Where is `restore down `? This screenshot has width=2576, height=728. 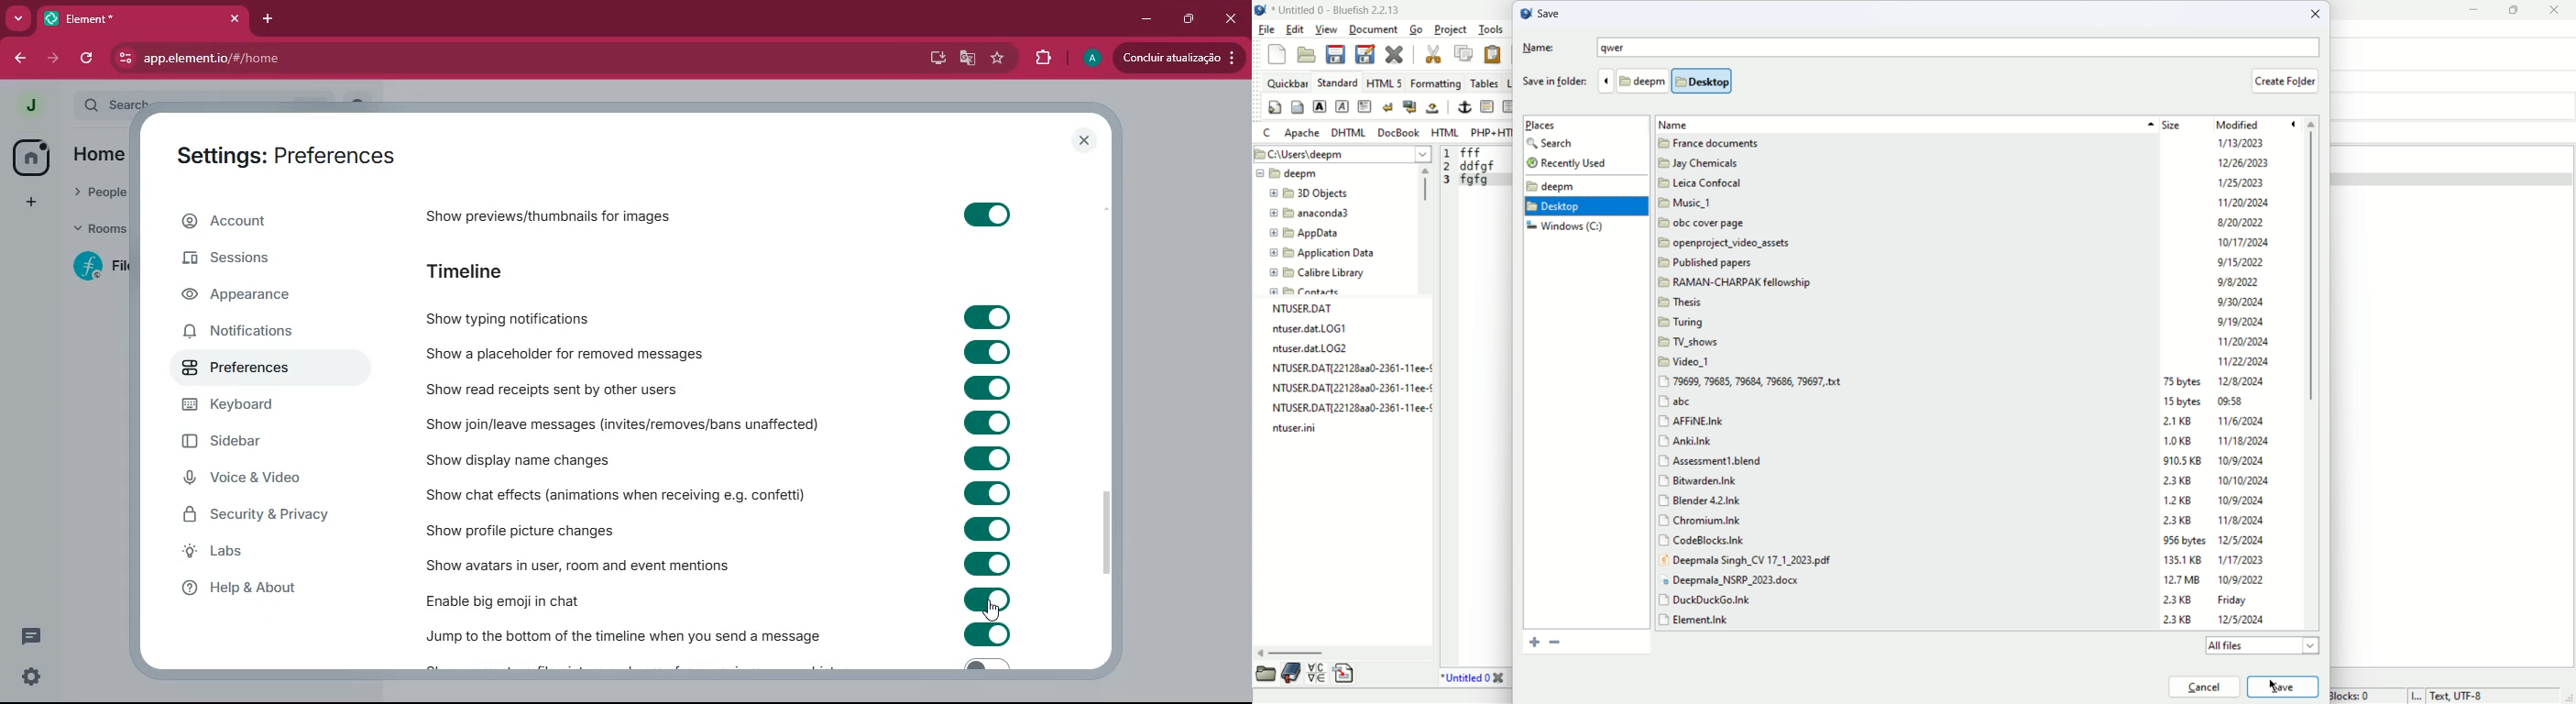 restore down  is located at coordinates (1190, 18).